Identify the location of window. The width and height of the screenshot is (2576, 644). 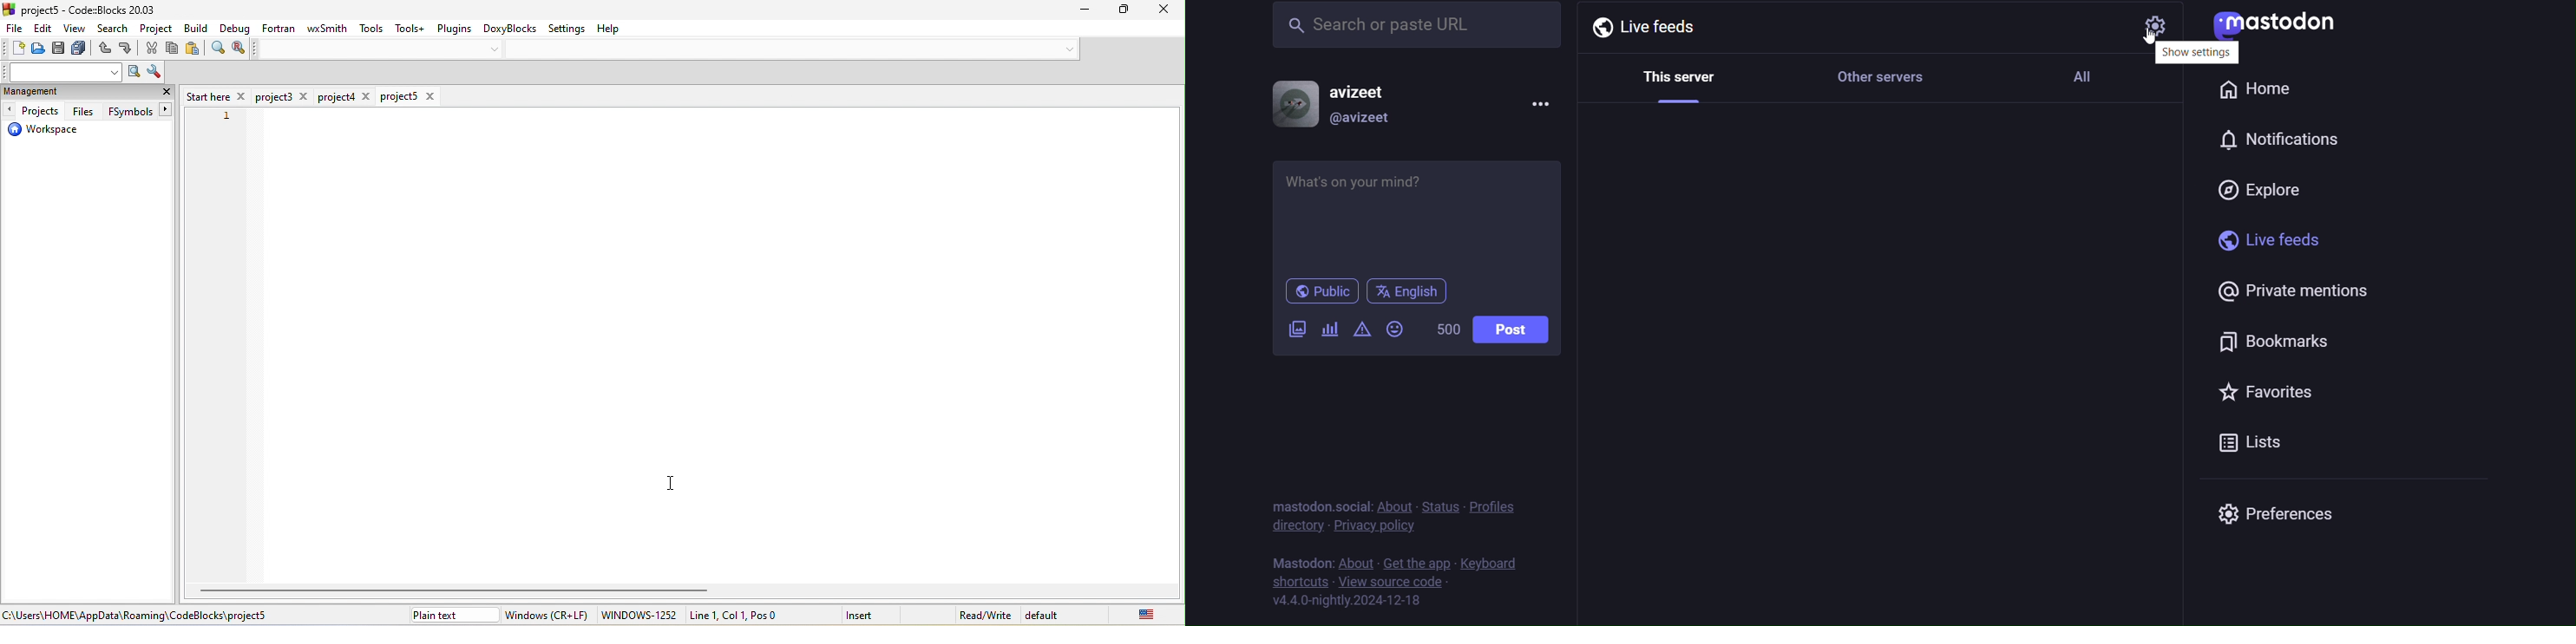
(547, 615).